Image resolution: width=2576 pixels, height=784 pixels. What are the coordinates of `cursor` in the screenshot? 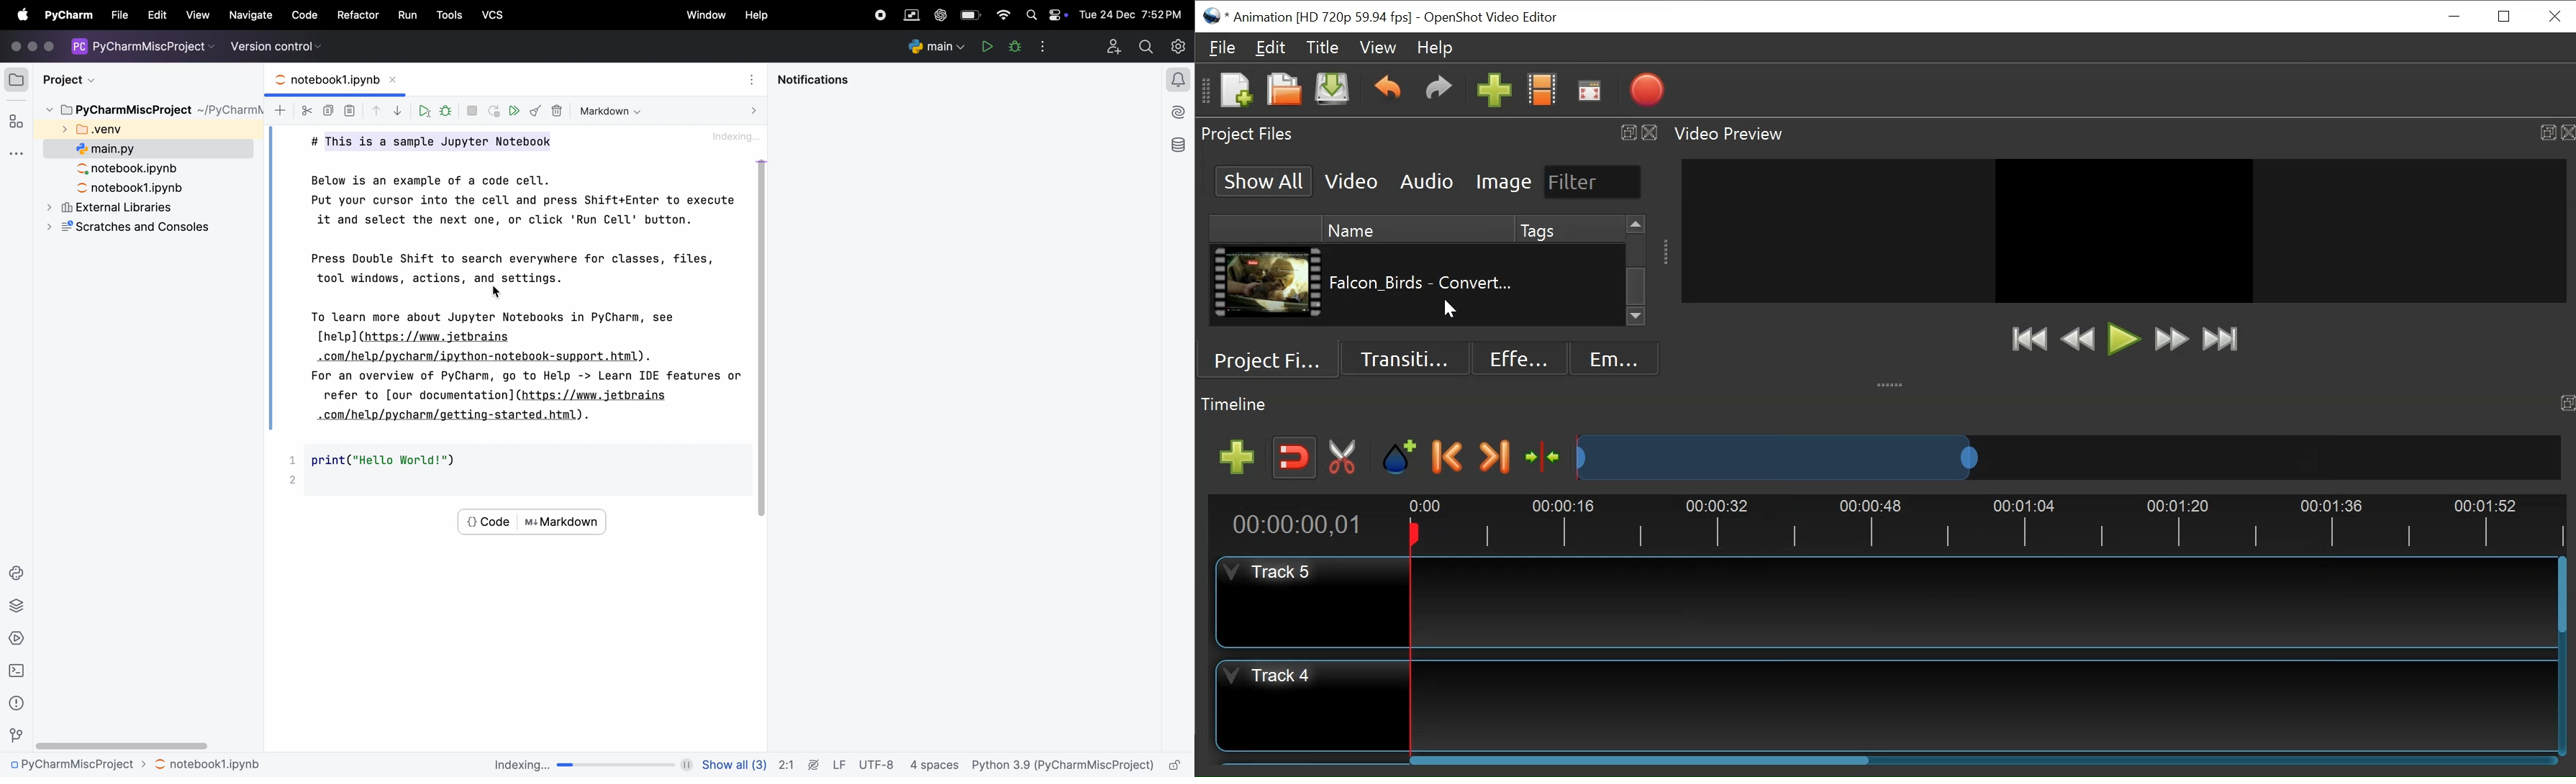 It's located at (501, 296).